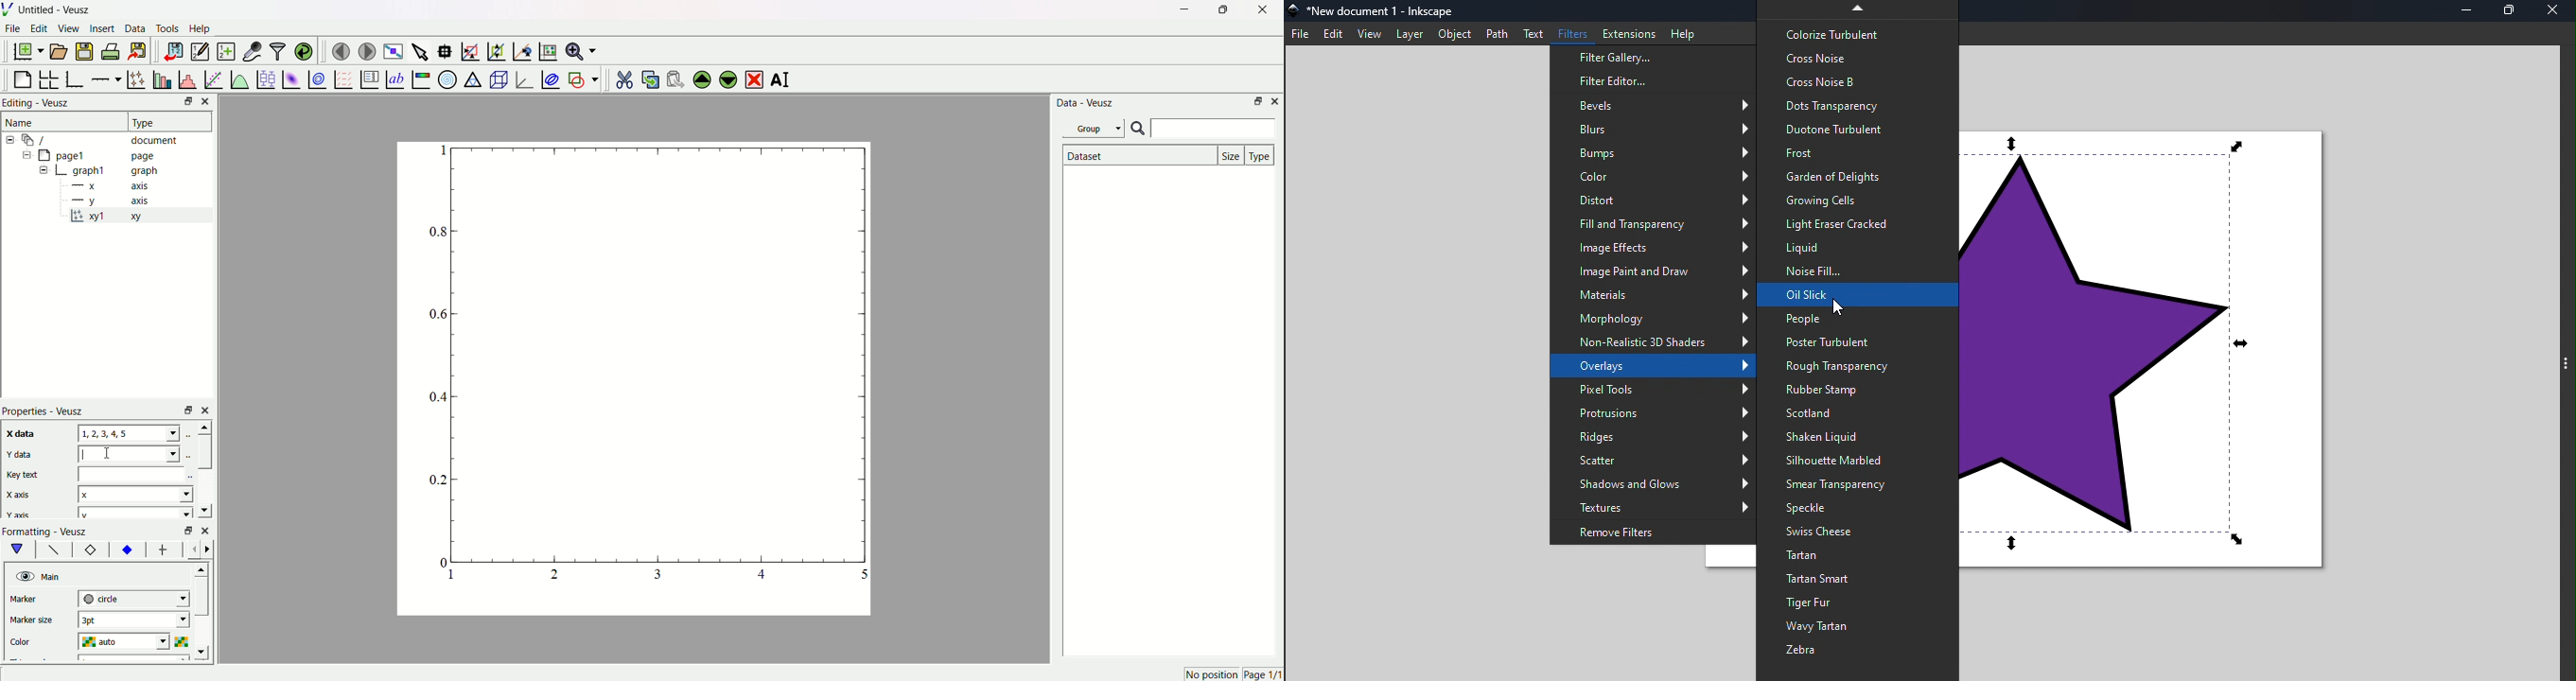 The width and height of the screenshot is (2576, 700). Describe the element at coordinates (204, 29) in the screenshot. I see `Help` at that location.